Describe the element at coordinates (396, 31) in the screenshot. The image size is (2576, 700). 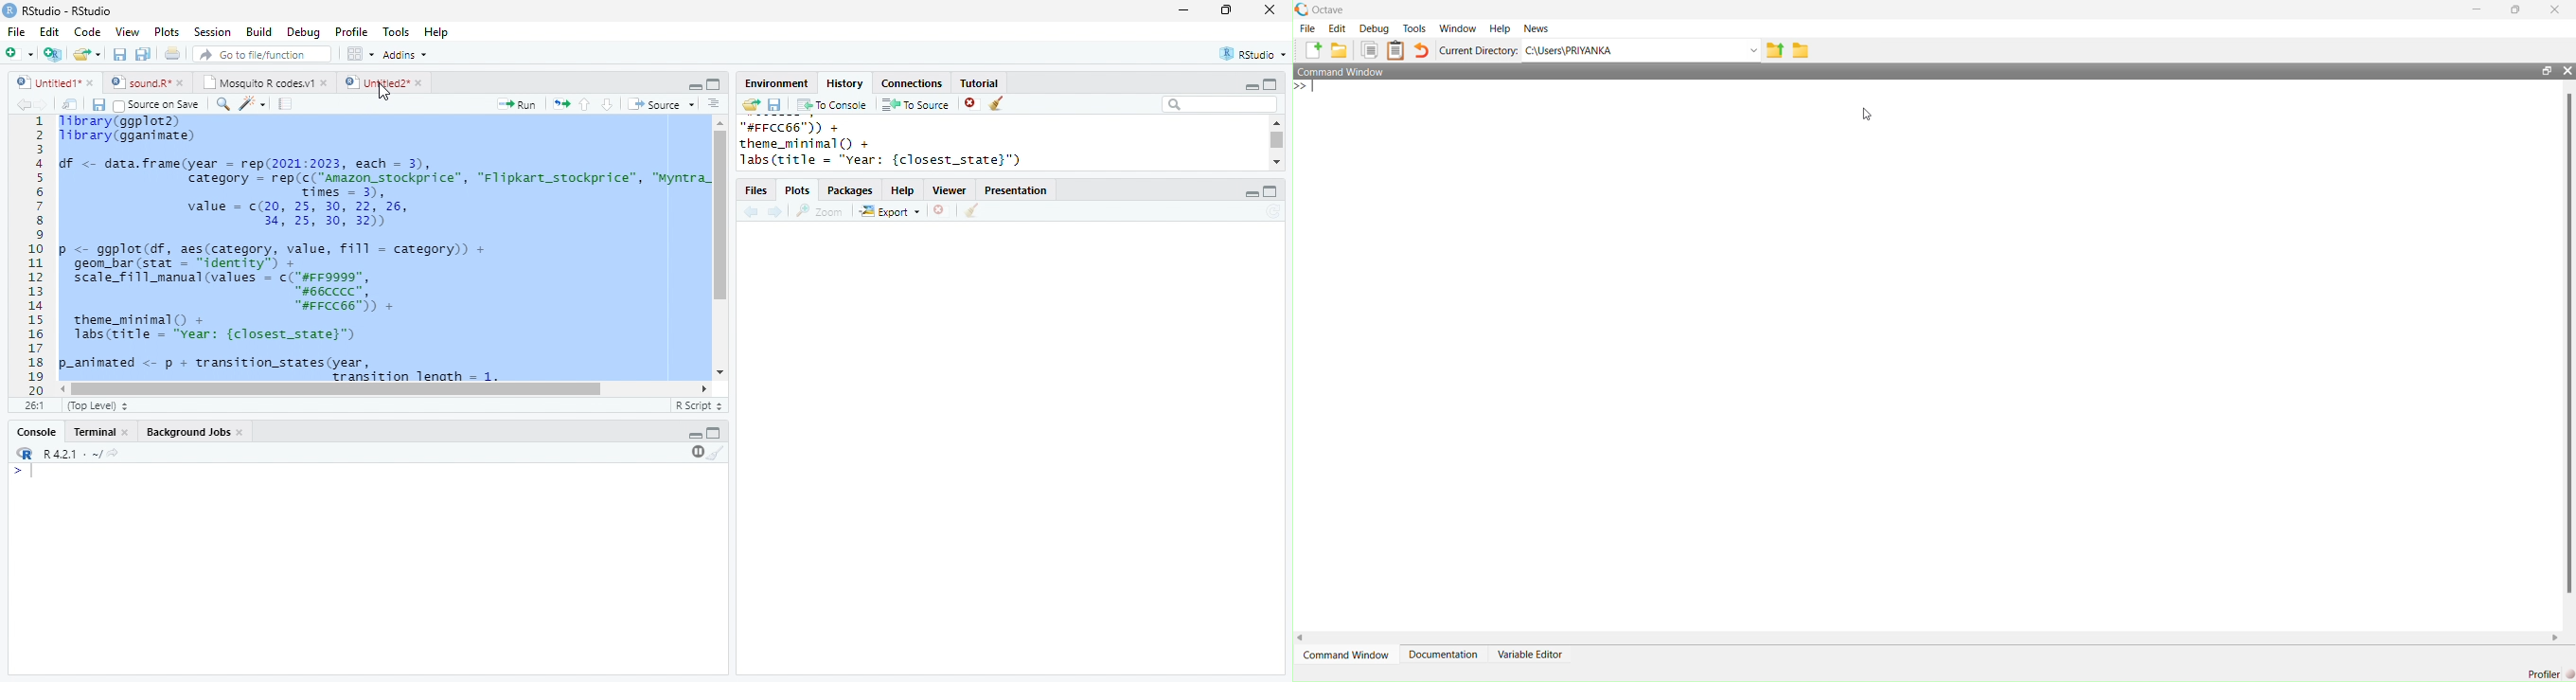
I see `Tools` at that location.